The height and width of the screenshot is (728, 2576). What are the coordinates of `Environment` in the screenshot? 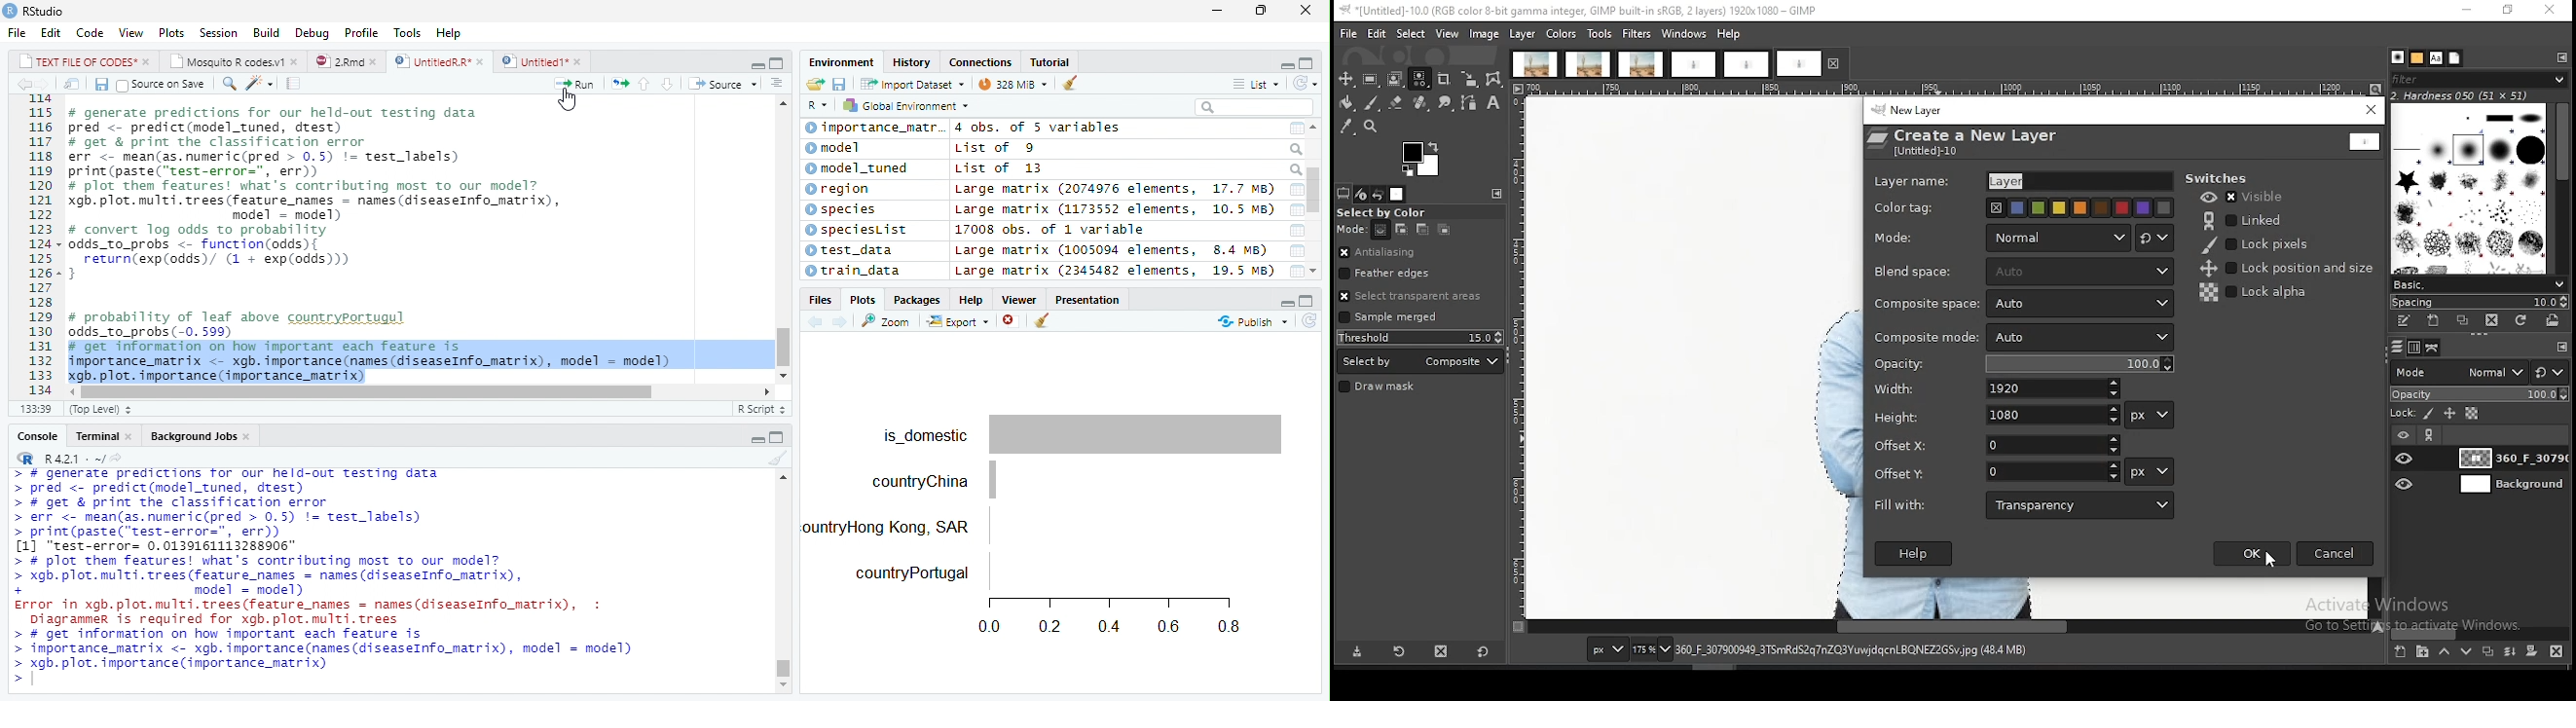 It's located at (836, 61).